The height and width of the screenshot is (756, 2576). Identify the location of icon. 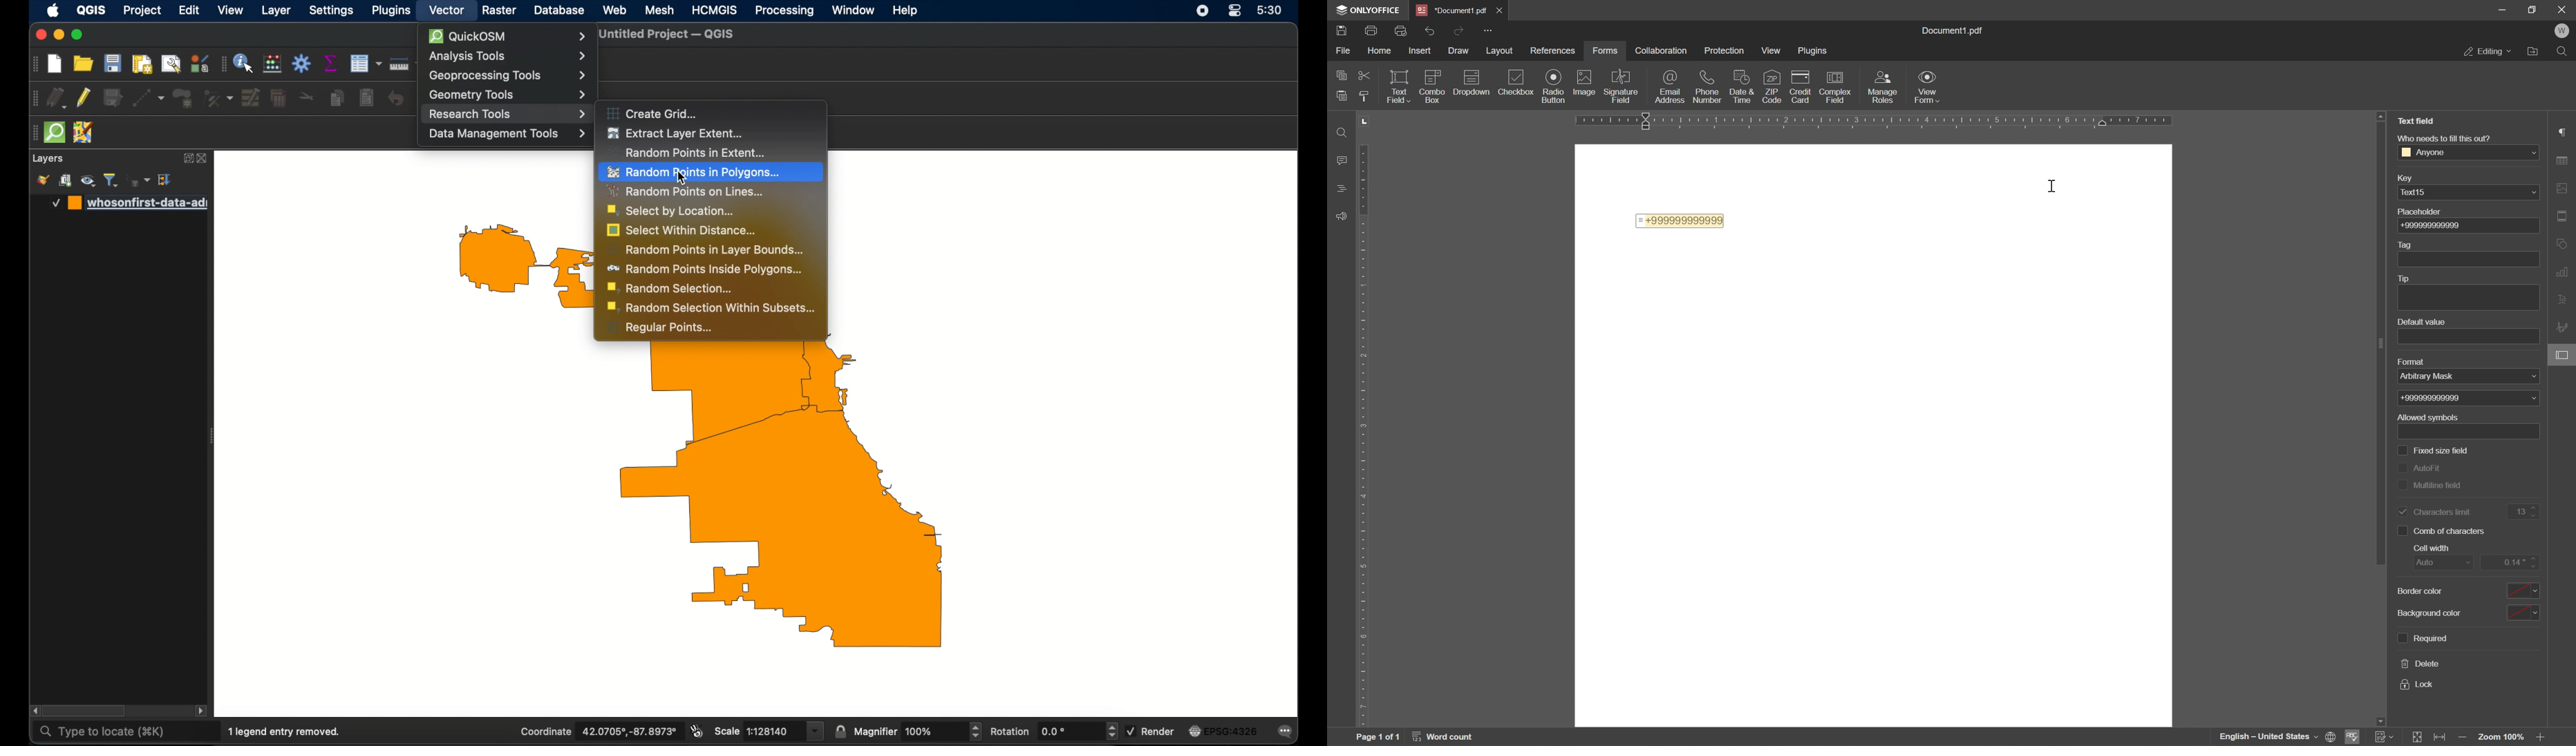
(1772, 82).